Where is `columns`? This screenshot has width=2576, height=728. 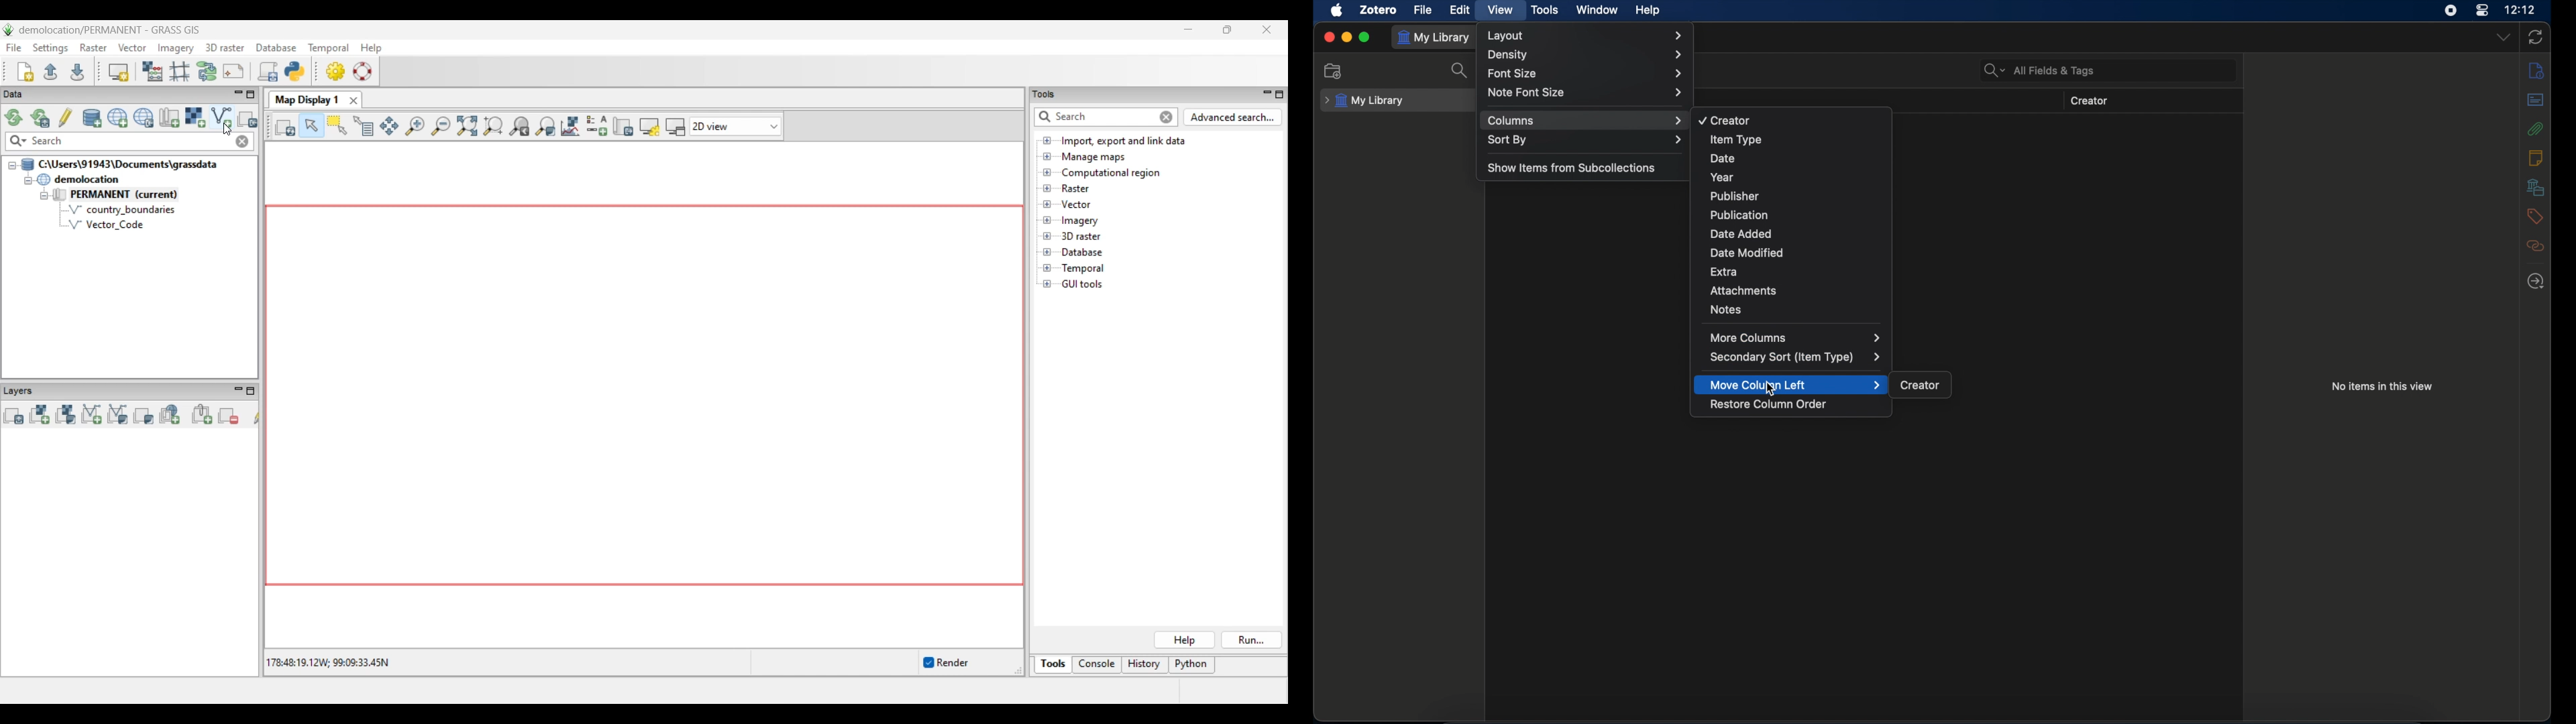 columns is located at coordinates (1585, 121).